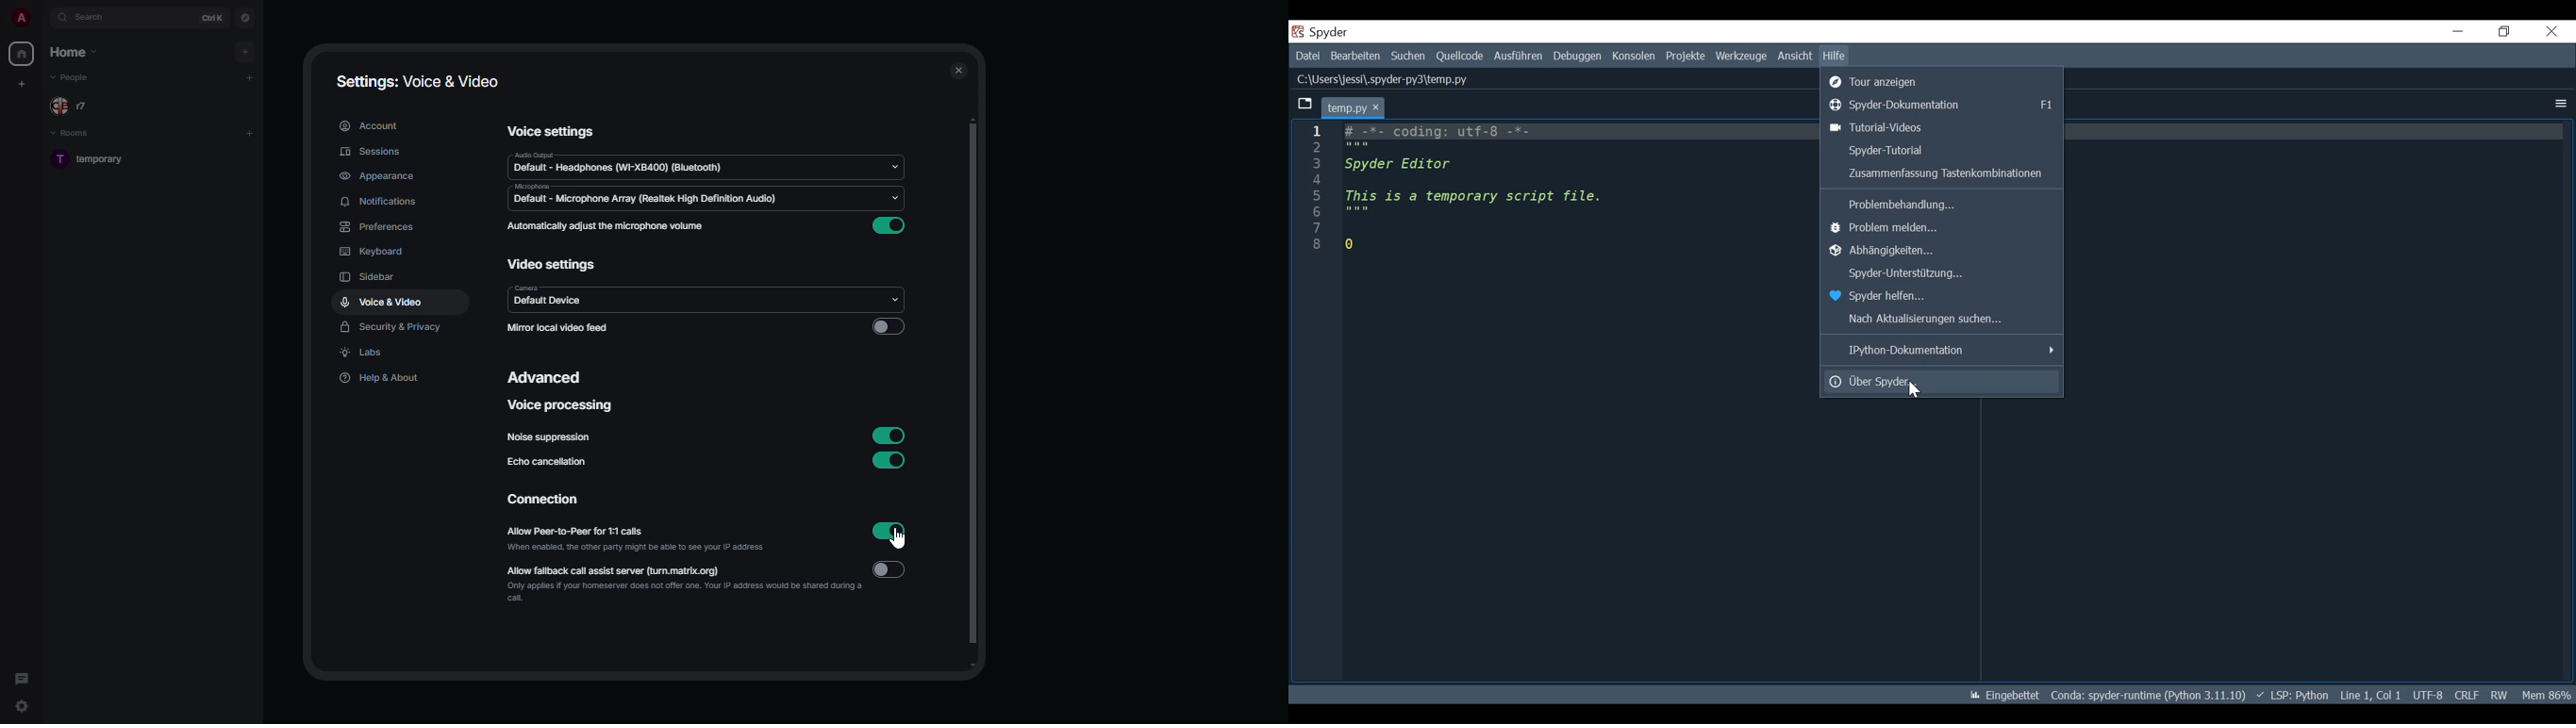 The width and height of the screenshot is (2576, 728). I want to click on Search, so click(1408, 56).